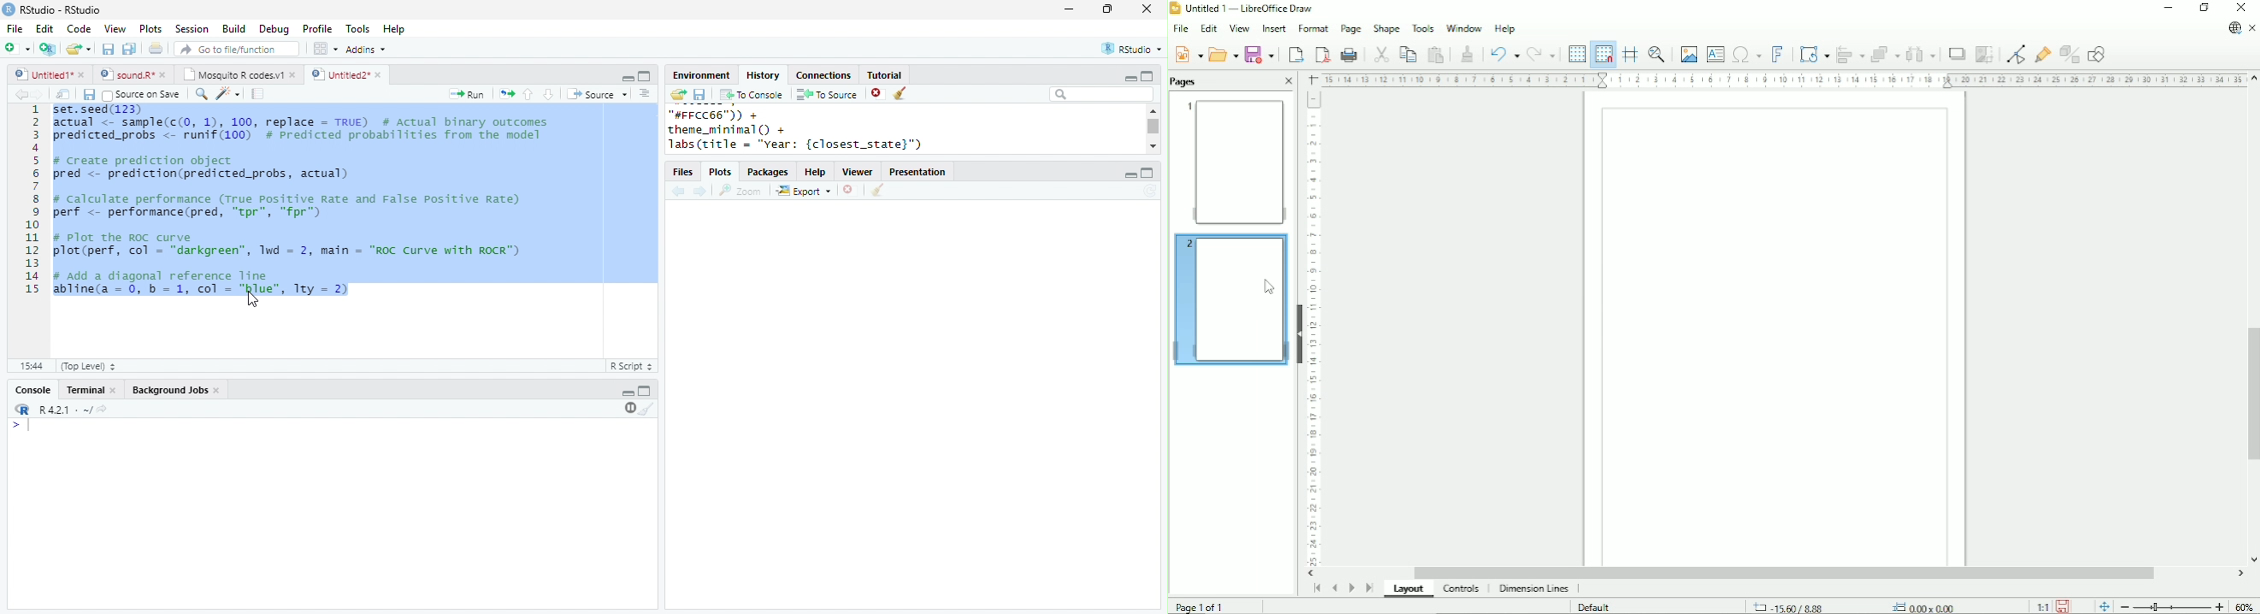 The width and height of the screenshot is (2268, 616). I want to click on options, so click(645, 93).